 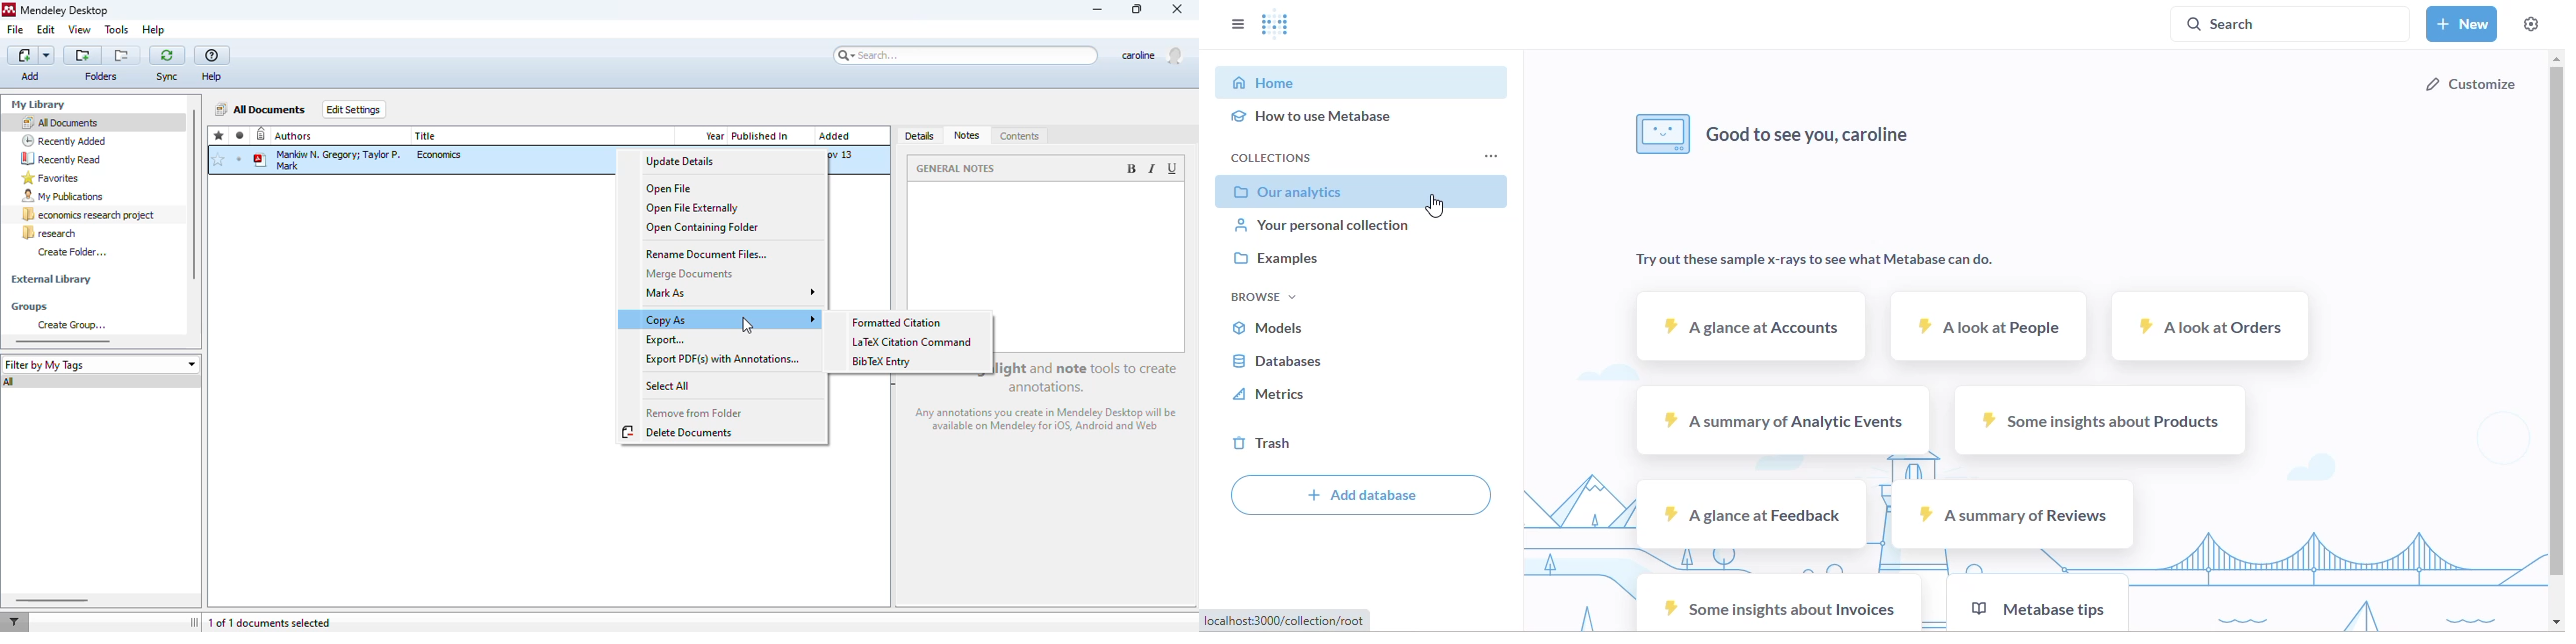 What do you see at coordinates (679, 432) in the screenshot?
I see `delete documents` at bounding box center [679, 432].